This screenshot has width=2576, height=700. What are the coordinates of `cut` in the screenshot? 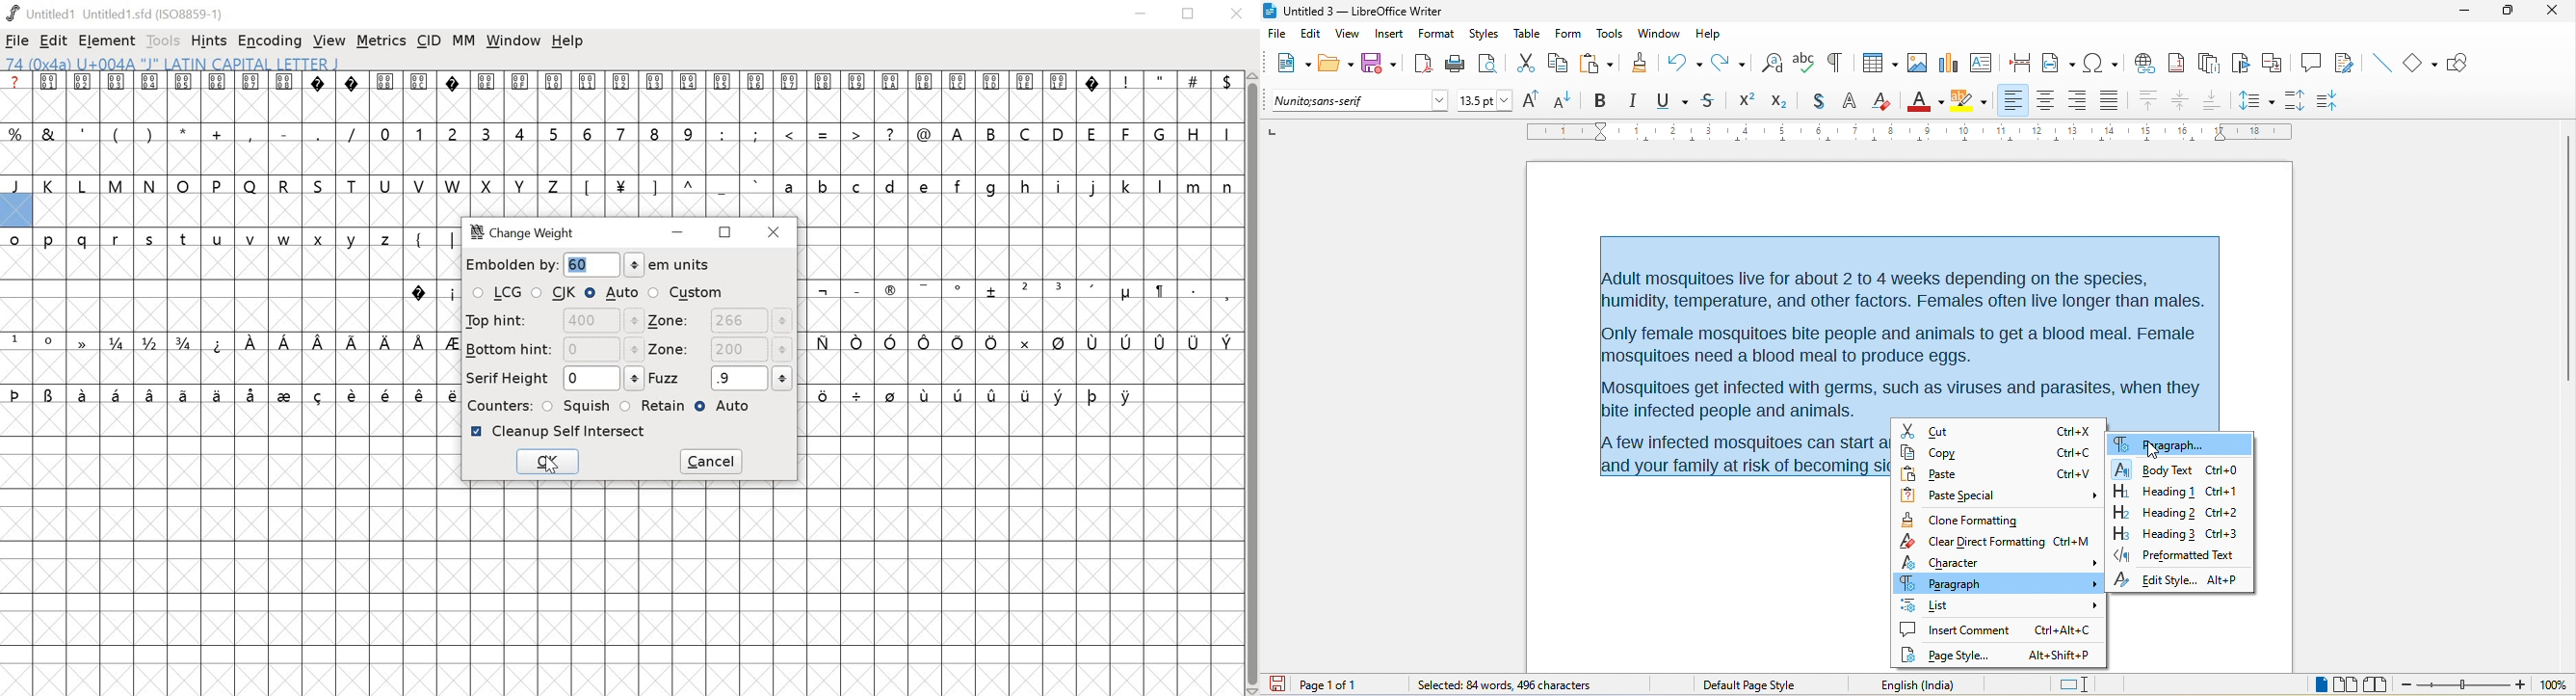 It's located at (1526, 65).